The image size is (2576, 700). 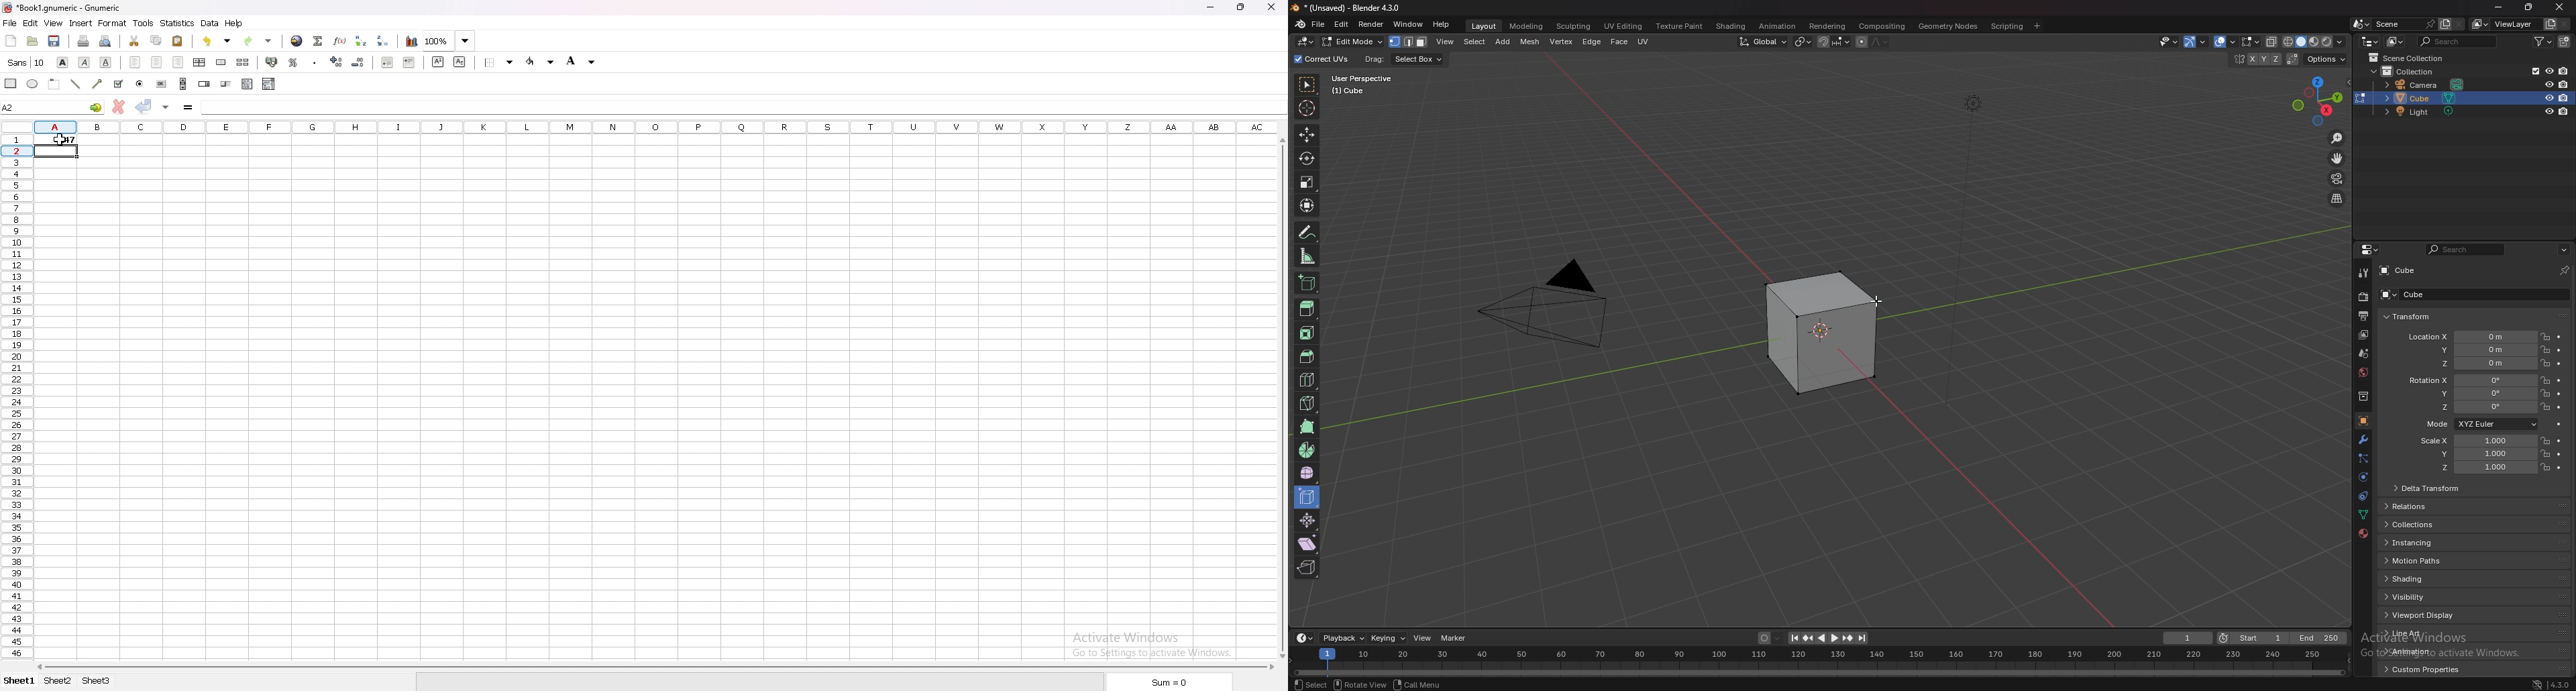 What do you see at coordinates (140, 84) in the screenshot?
I see `radio button` at bounding box center [140, 84].